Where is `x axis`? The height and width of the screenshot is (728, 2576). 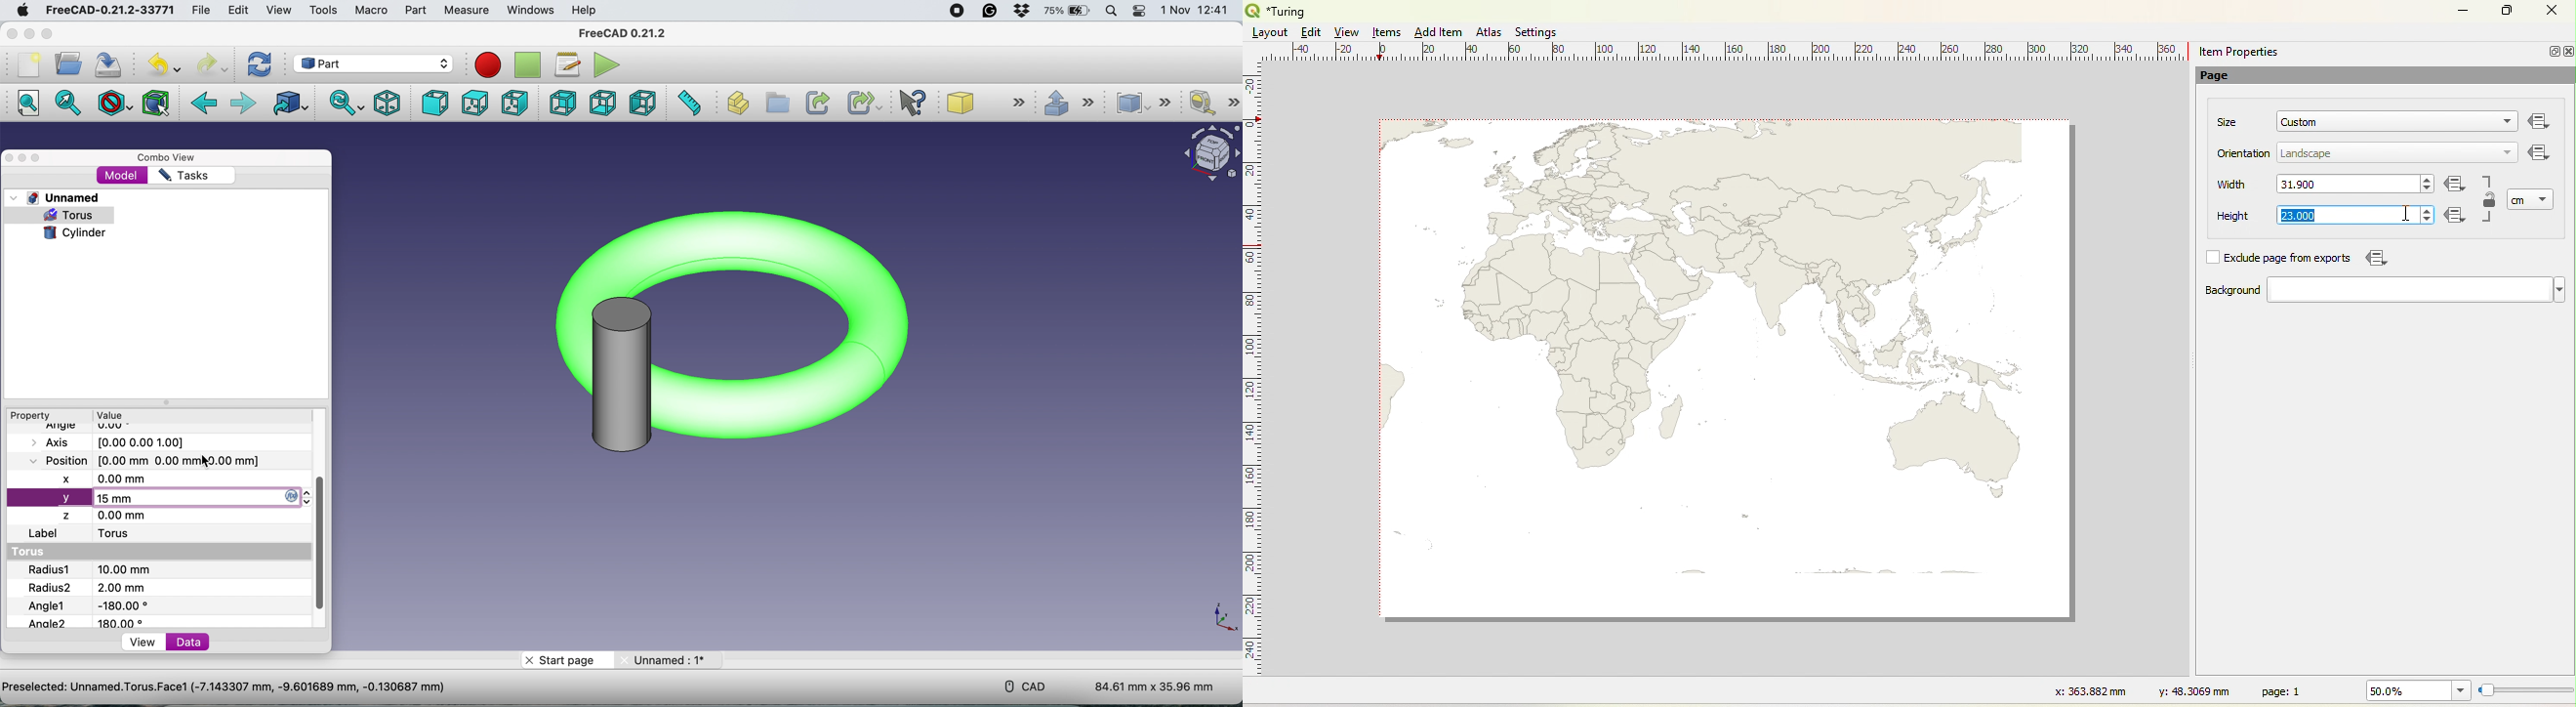
x axis is located at coordinates (114, 478).